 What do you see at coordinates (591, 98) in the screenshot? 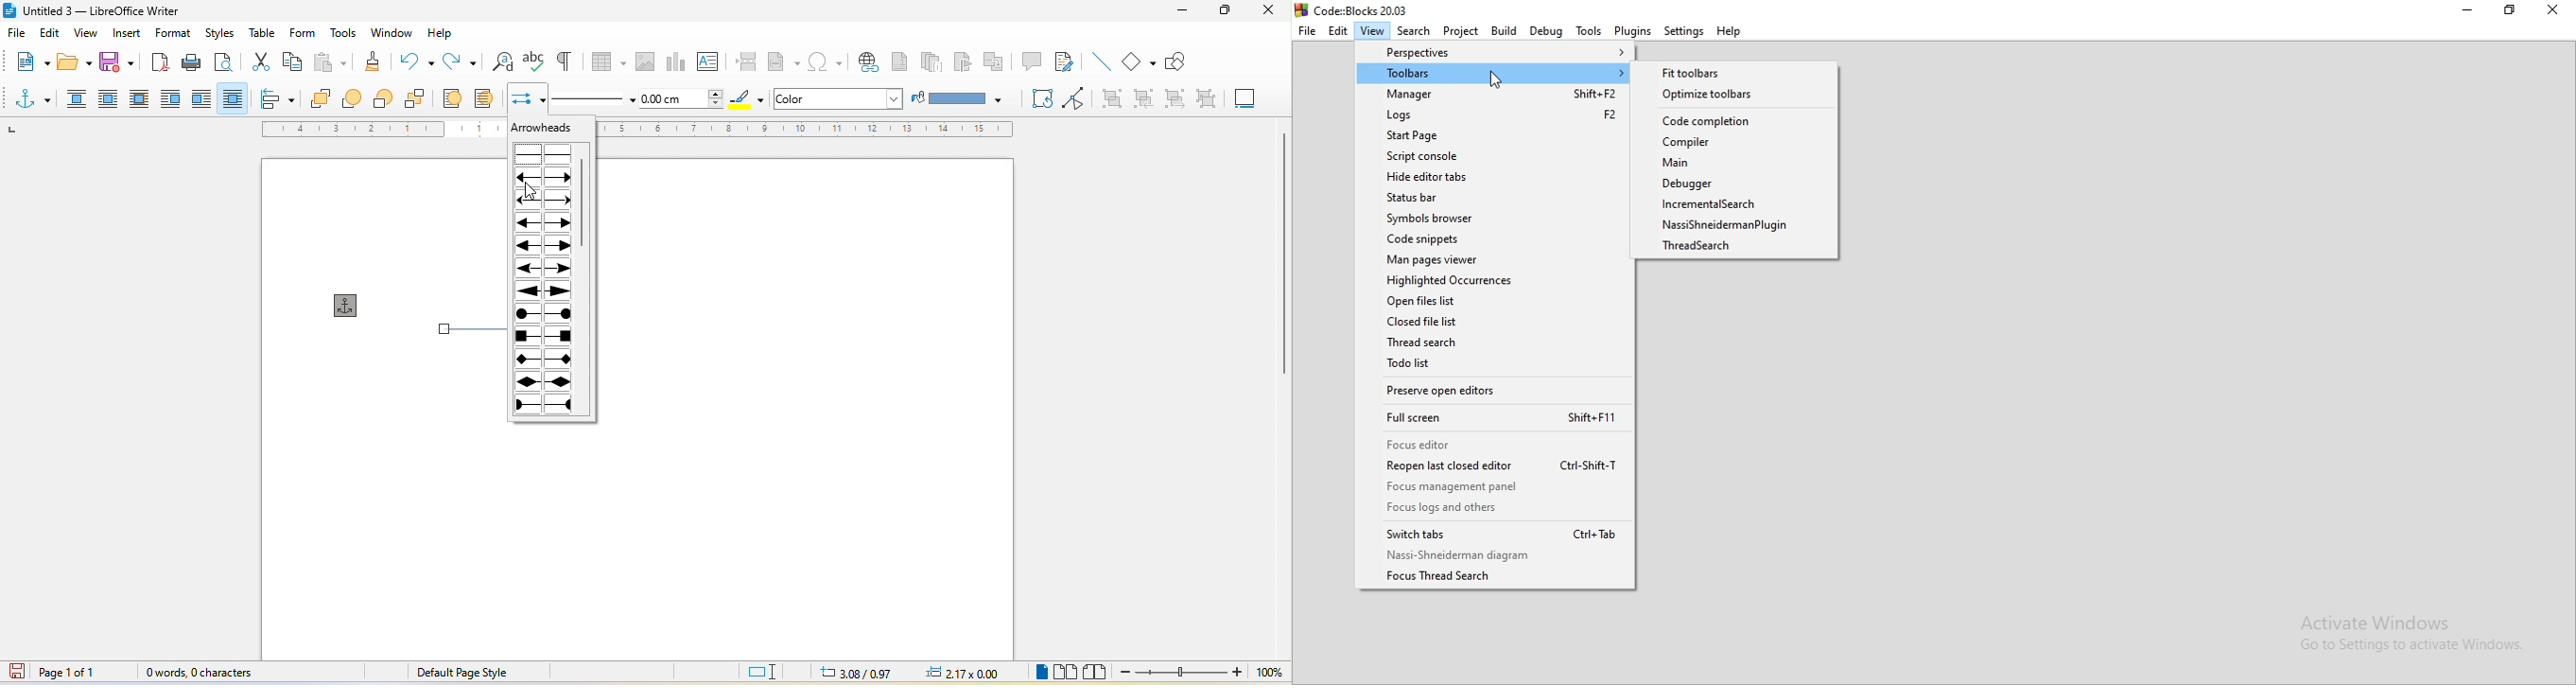
I see `line style` at bounding box center [591, 98].